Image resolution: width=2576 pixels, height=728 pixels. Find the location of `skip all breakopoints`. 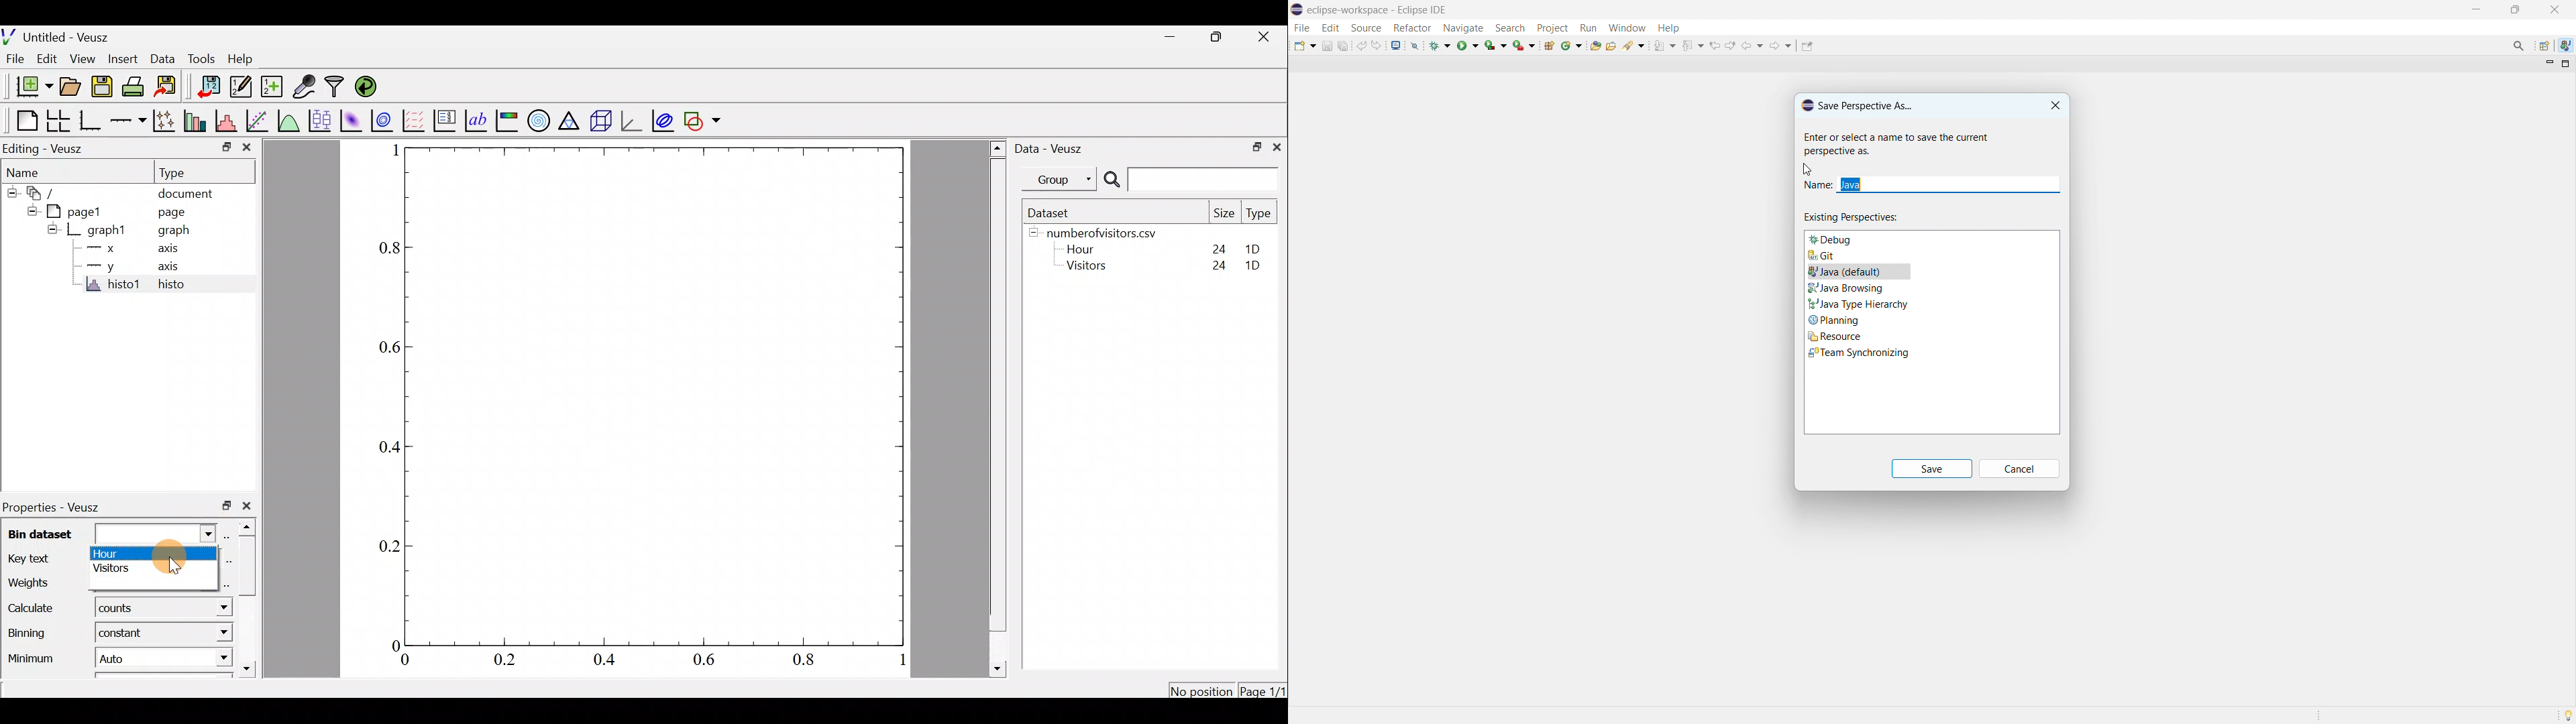

skip all breakopoints is located at coordinates (1415, 45).